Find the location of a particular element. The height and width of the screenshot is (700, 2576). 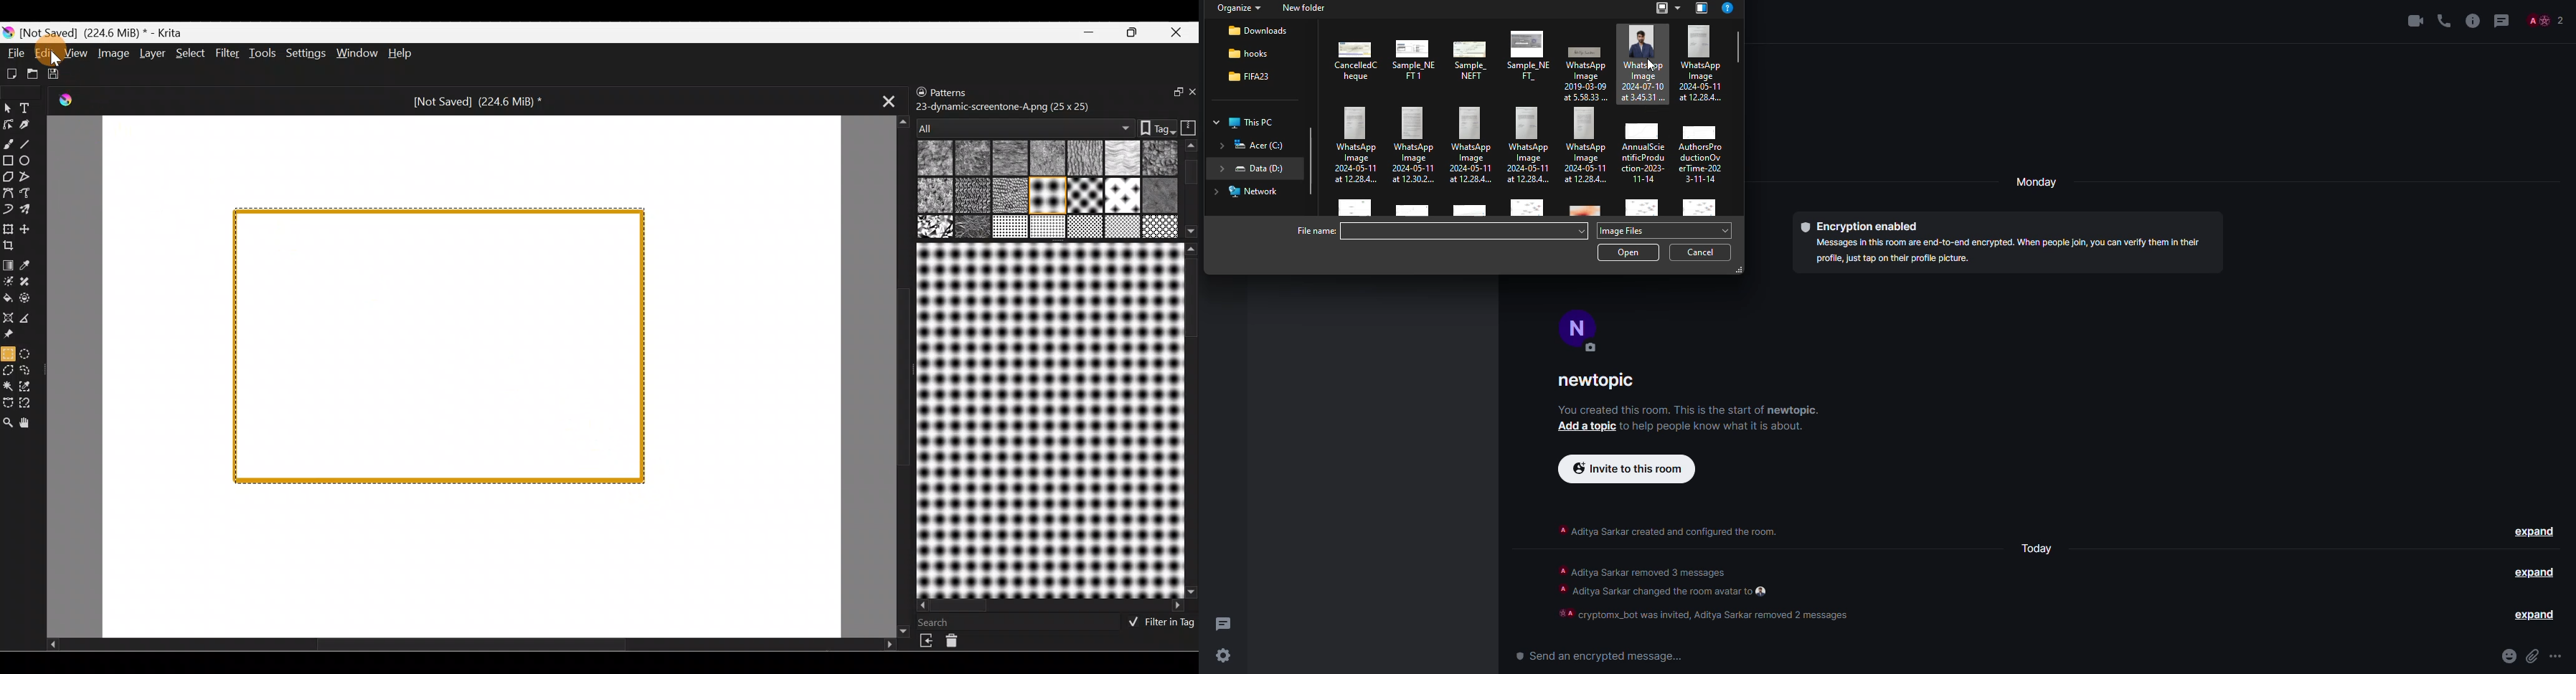

Settings is located at coordinates (304, 54).